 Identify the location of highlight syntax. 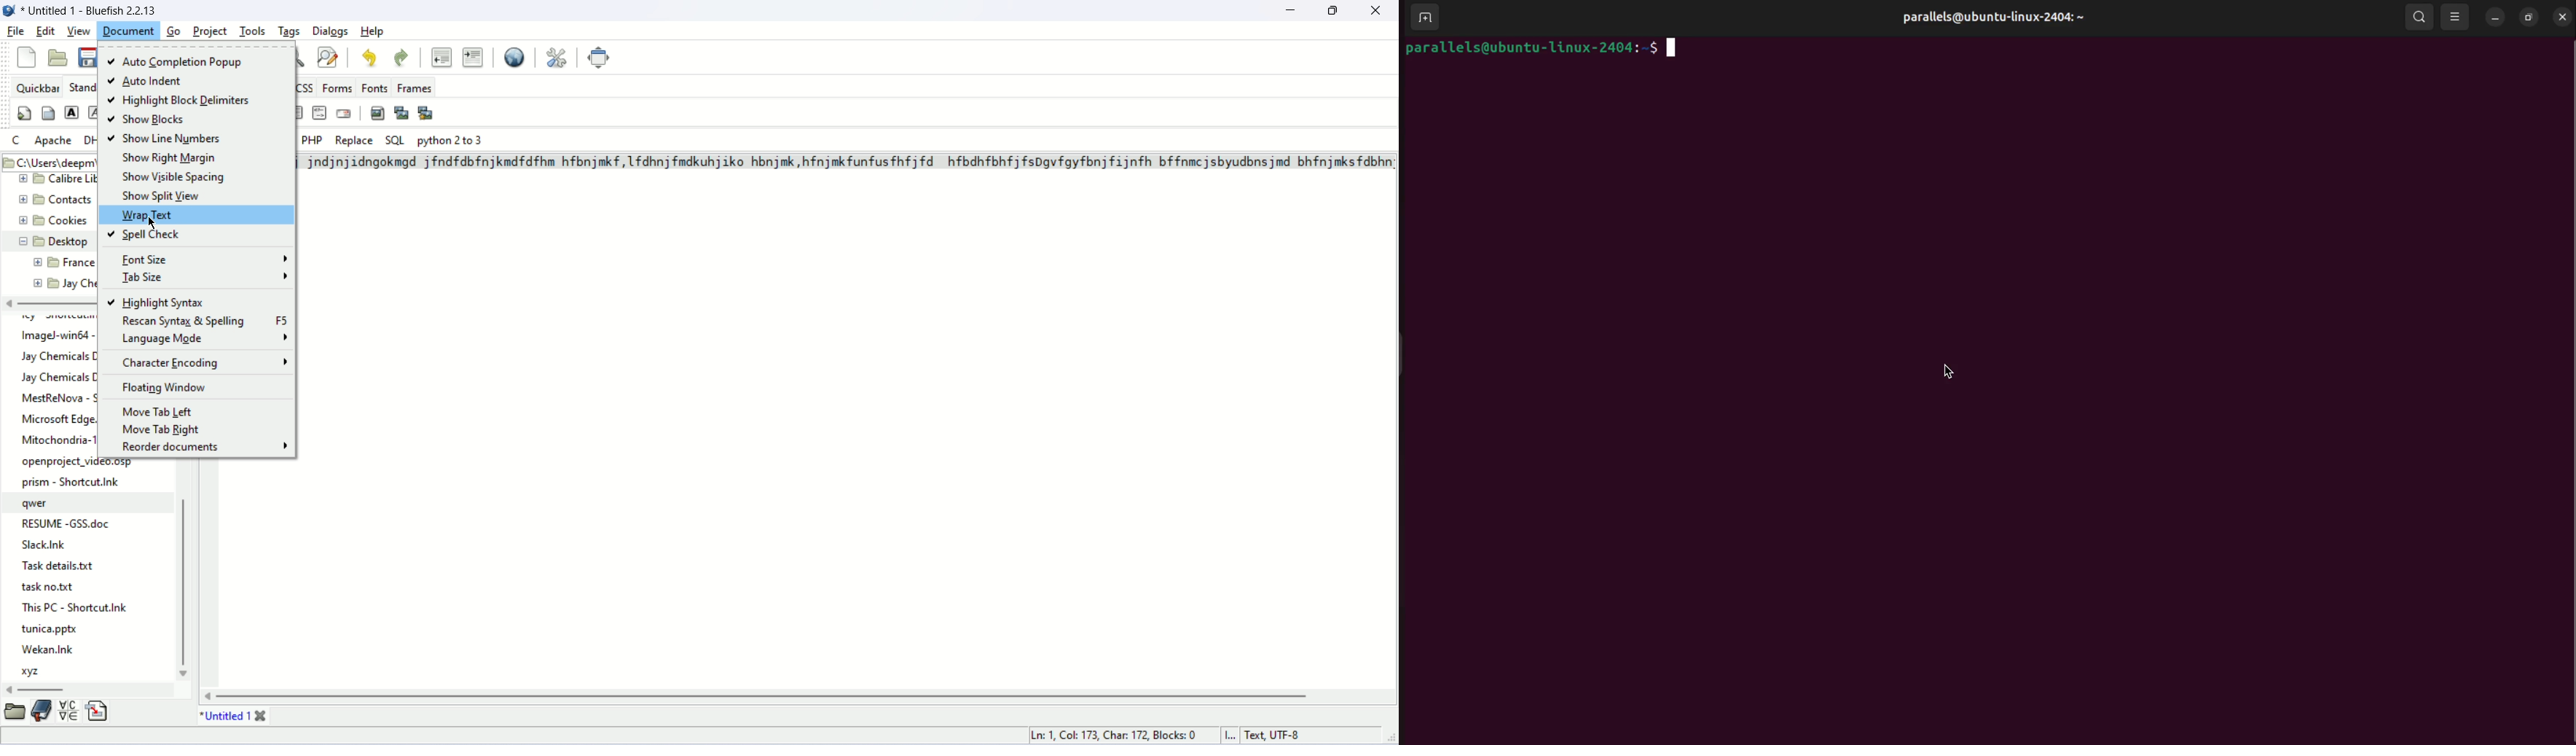
(159, 301).